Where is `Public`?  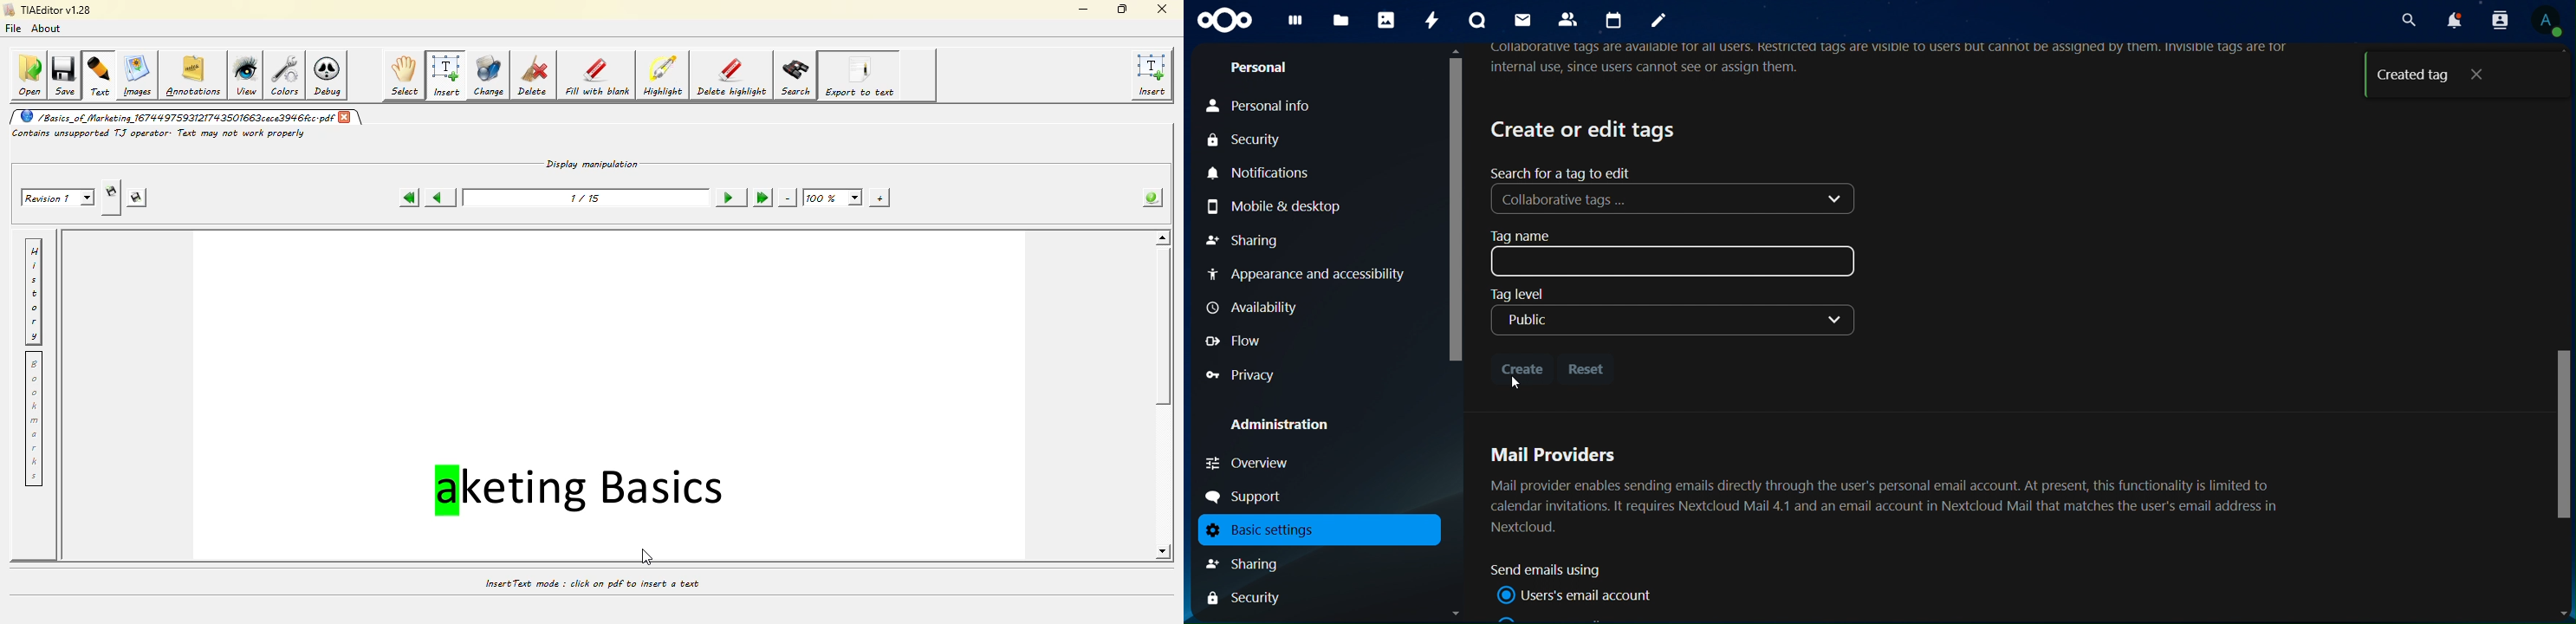
Public is located at coordinates (1671, 319).